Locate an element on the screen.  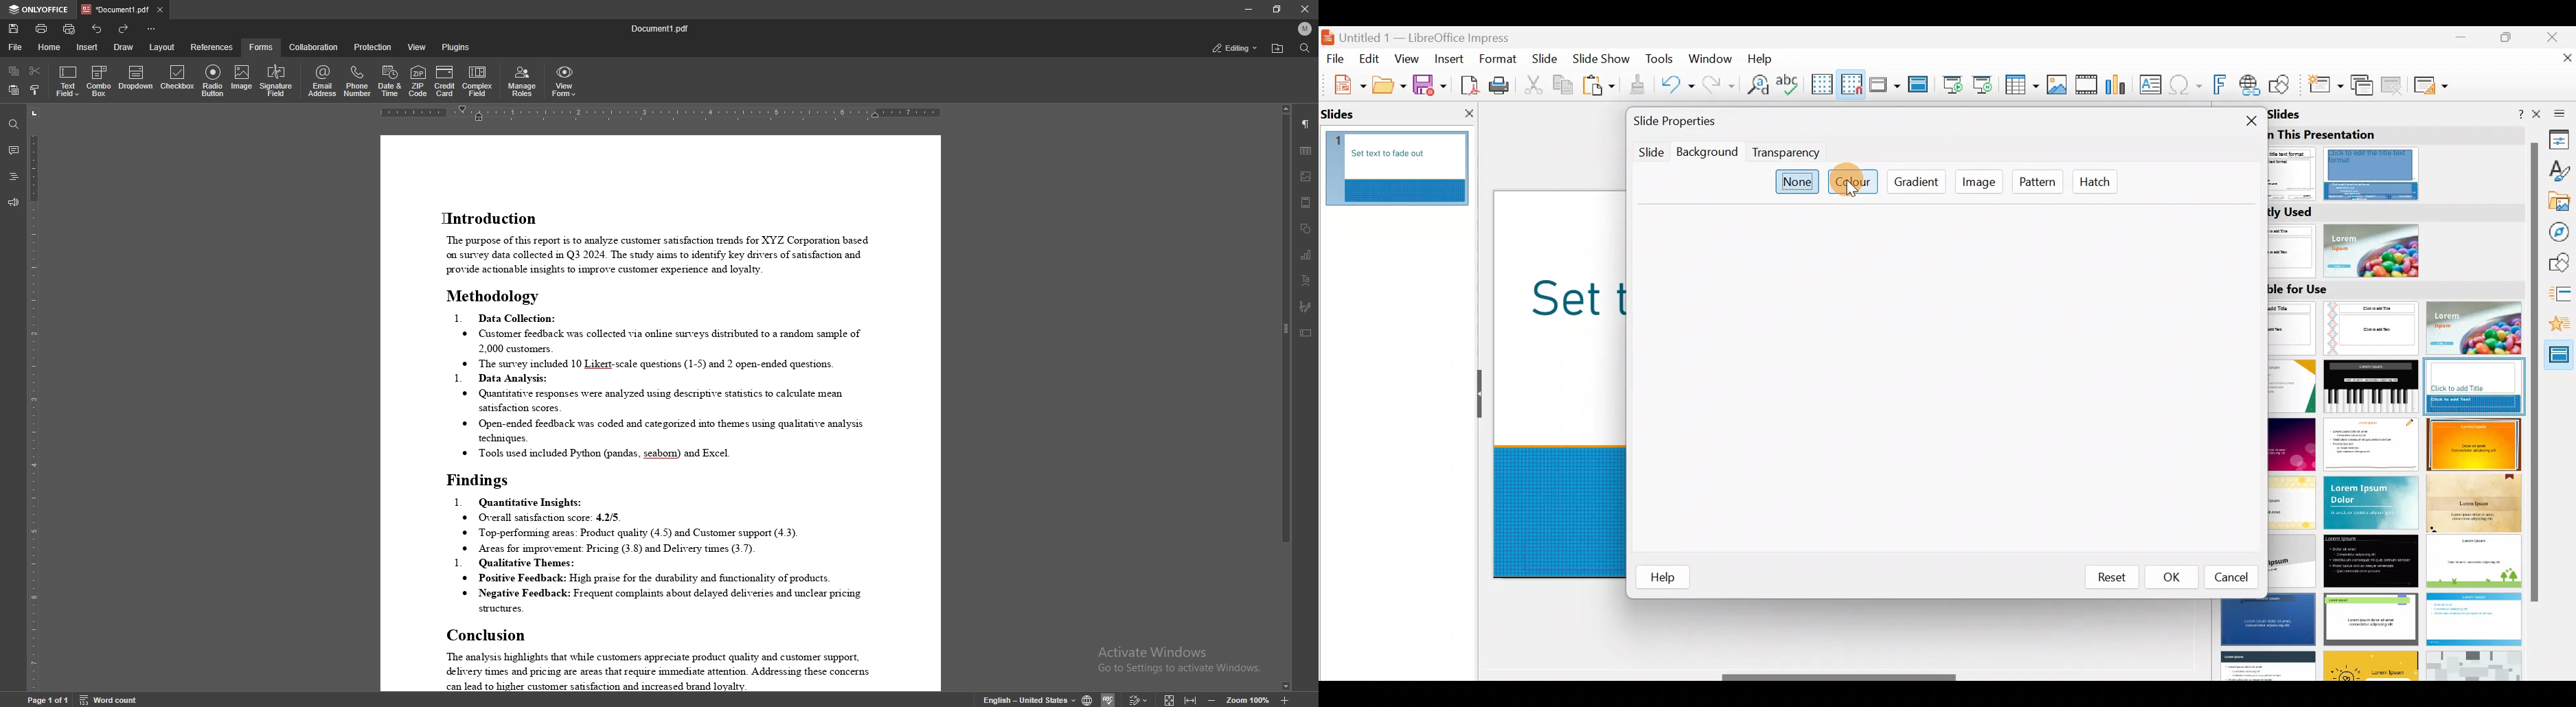
slides is located at coordinates (1349, 113).